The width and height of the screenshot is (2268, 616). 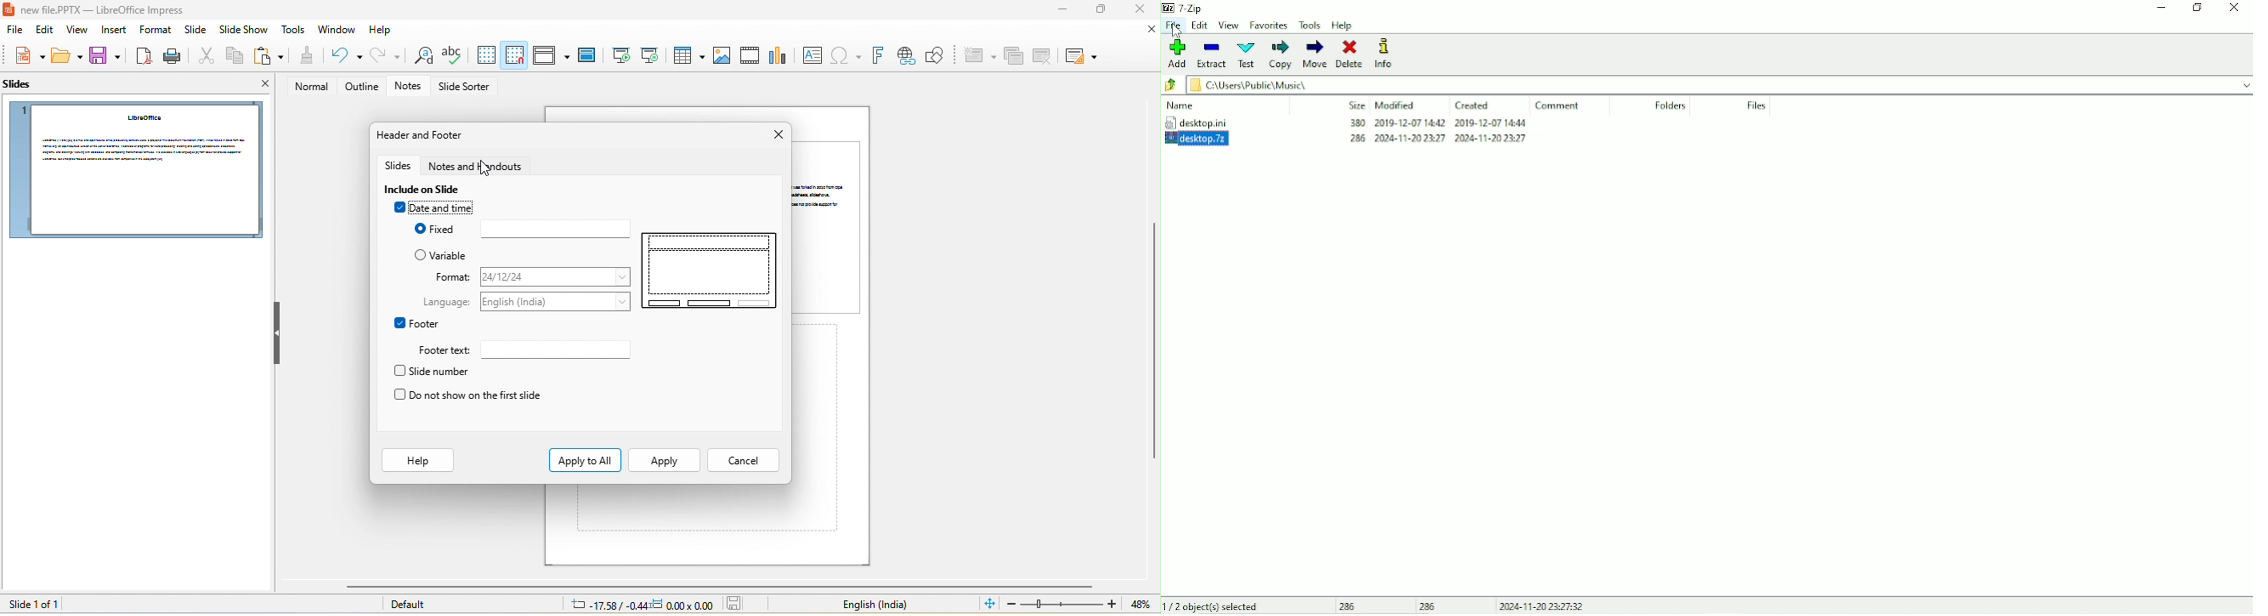 What do you see at coordinates (1356, 122) in the screenshot?
I see `380` at bounding box center [1356, 122].